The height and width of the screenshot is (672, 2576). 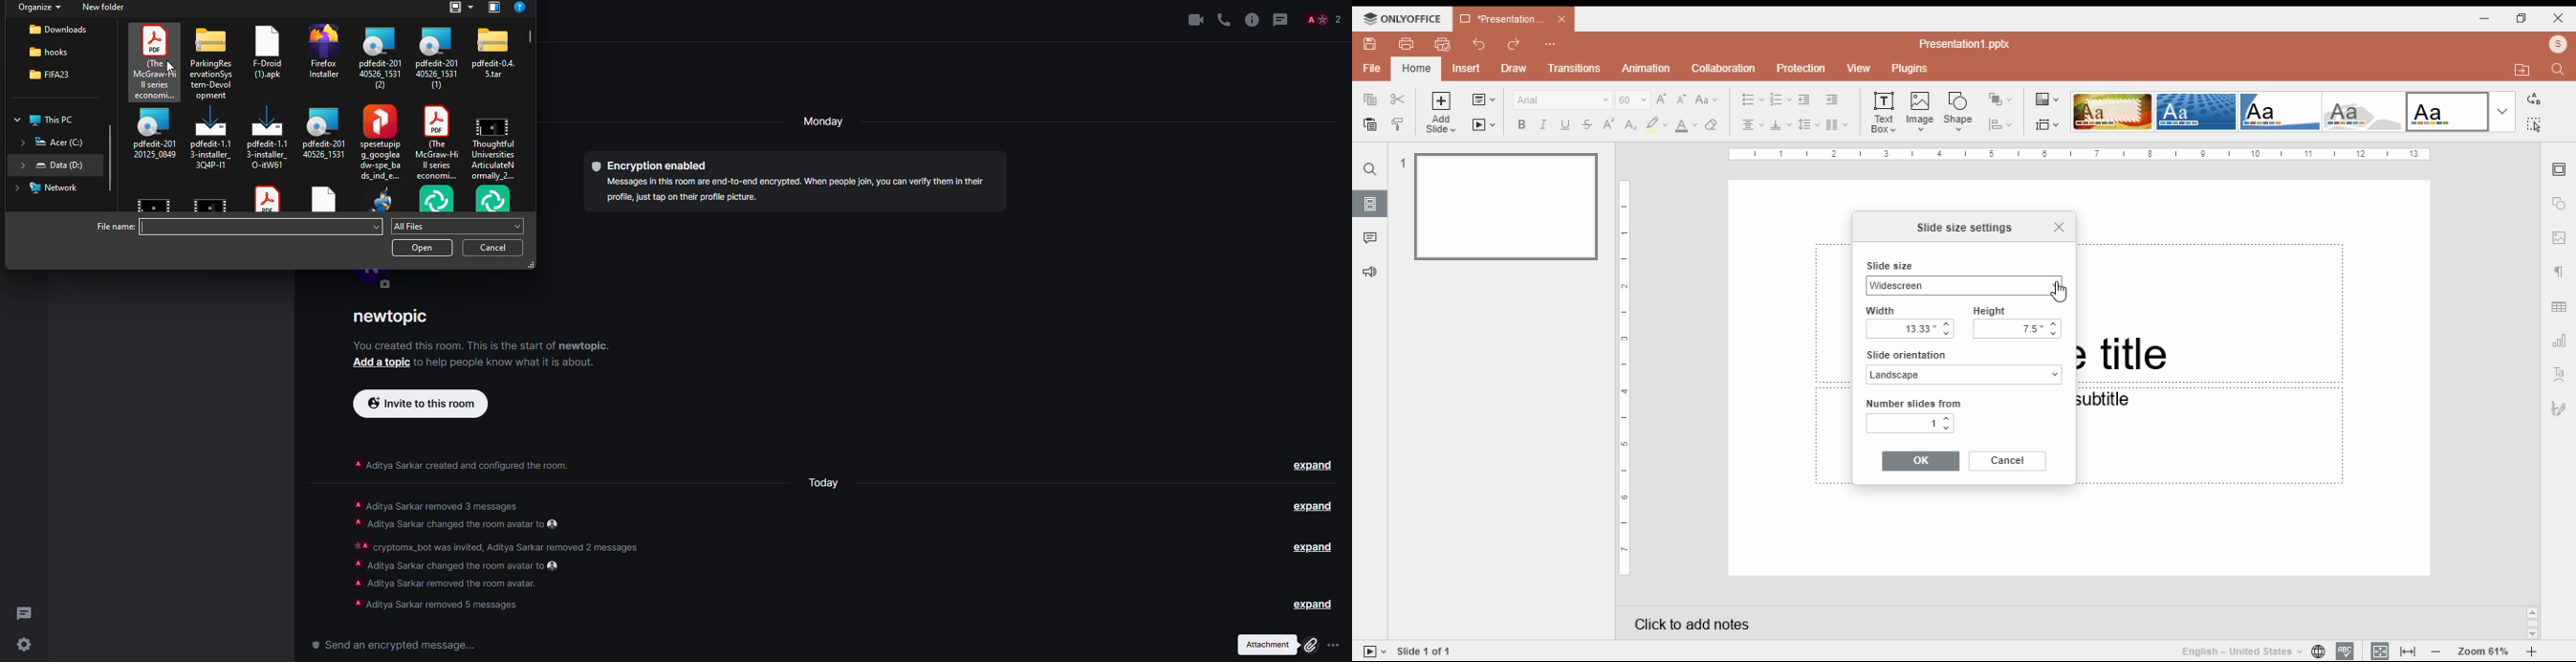 What do you see at coordinates (2562, 409) in the screenshot?
I see `` at bounding box center [2562, 409].